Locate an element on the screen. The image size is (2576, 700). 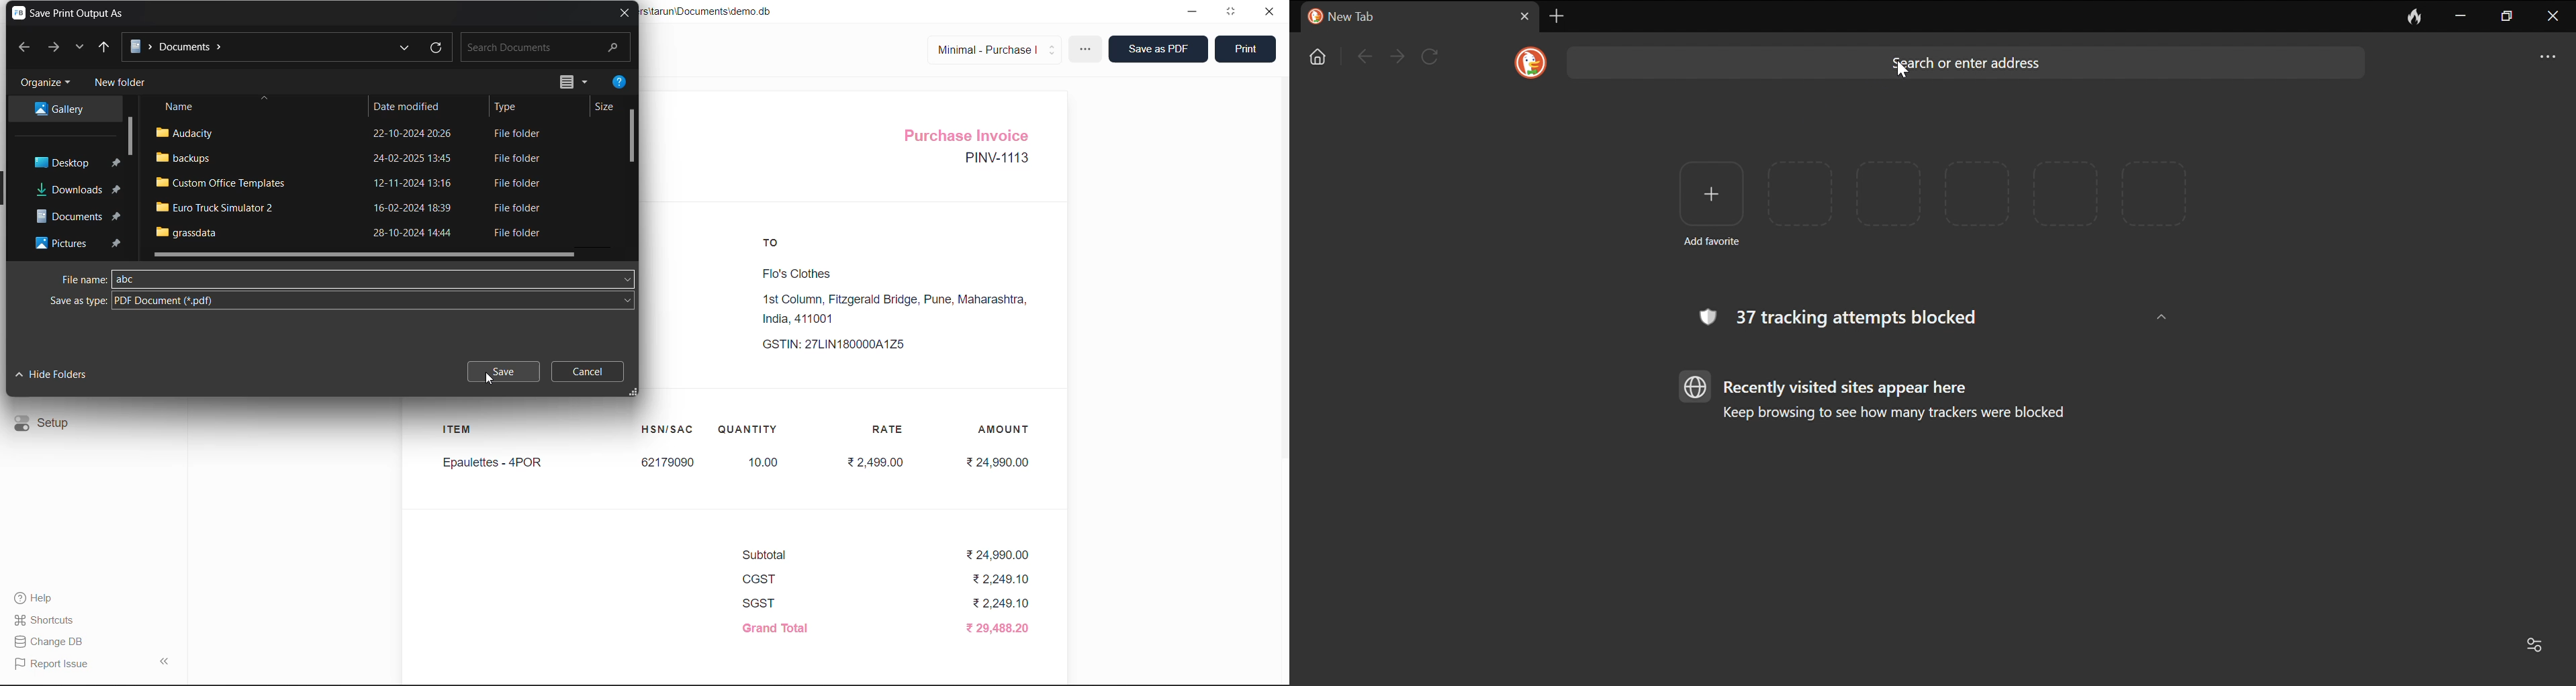
 AMOUNT is located at coordinates (1005, 428).